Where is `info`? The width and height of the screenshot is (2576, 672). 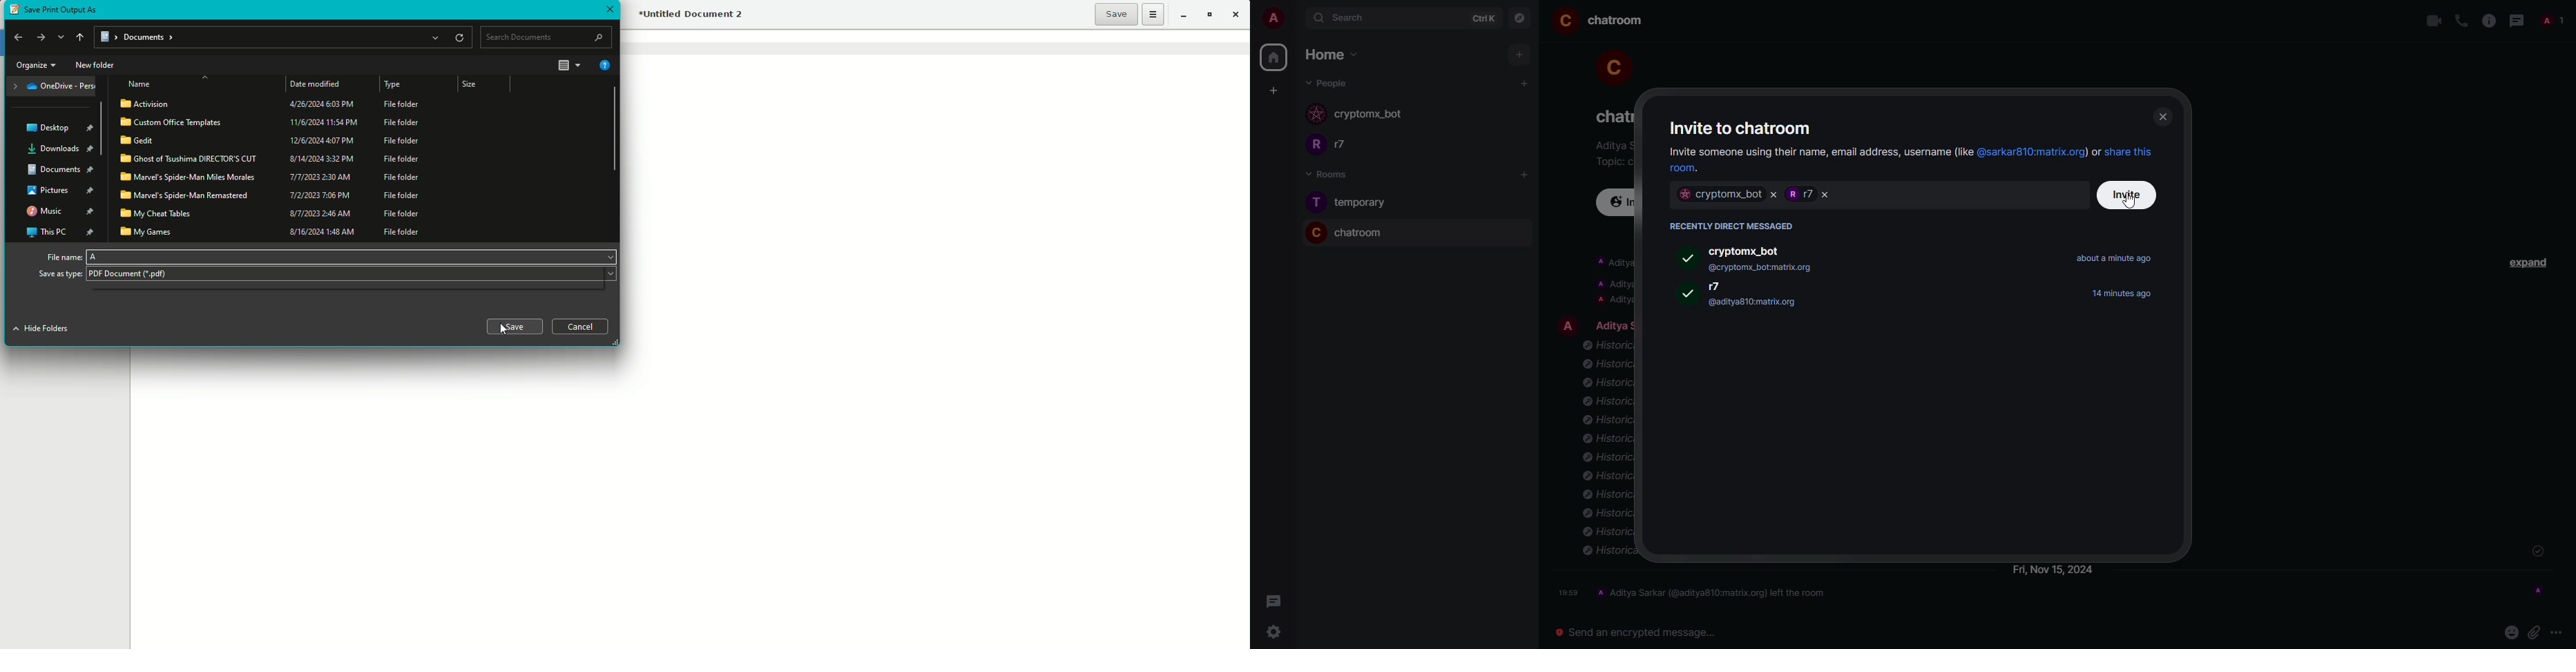 info is located at coordinates (1606, 451).